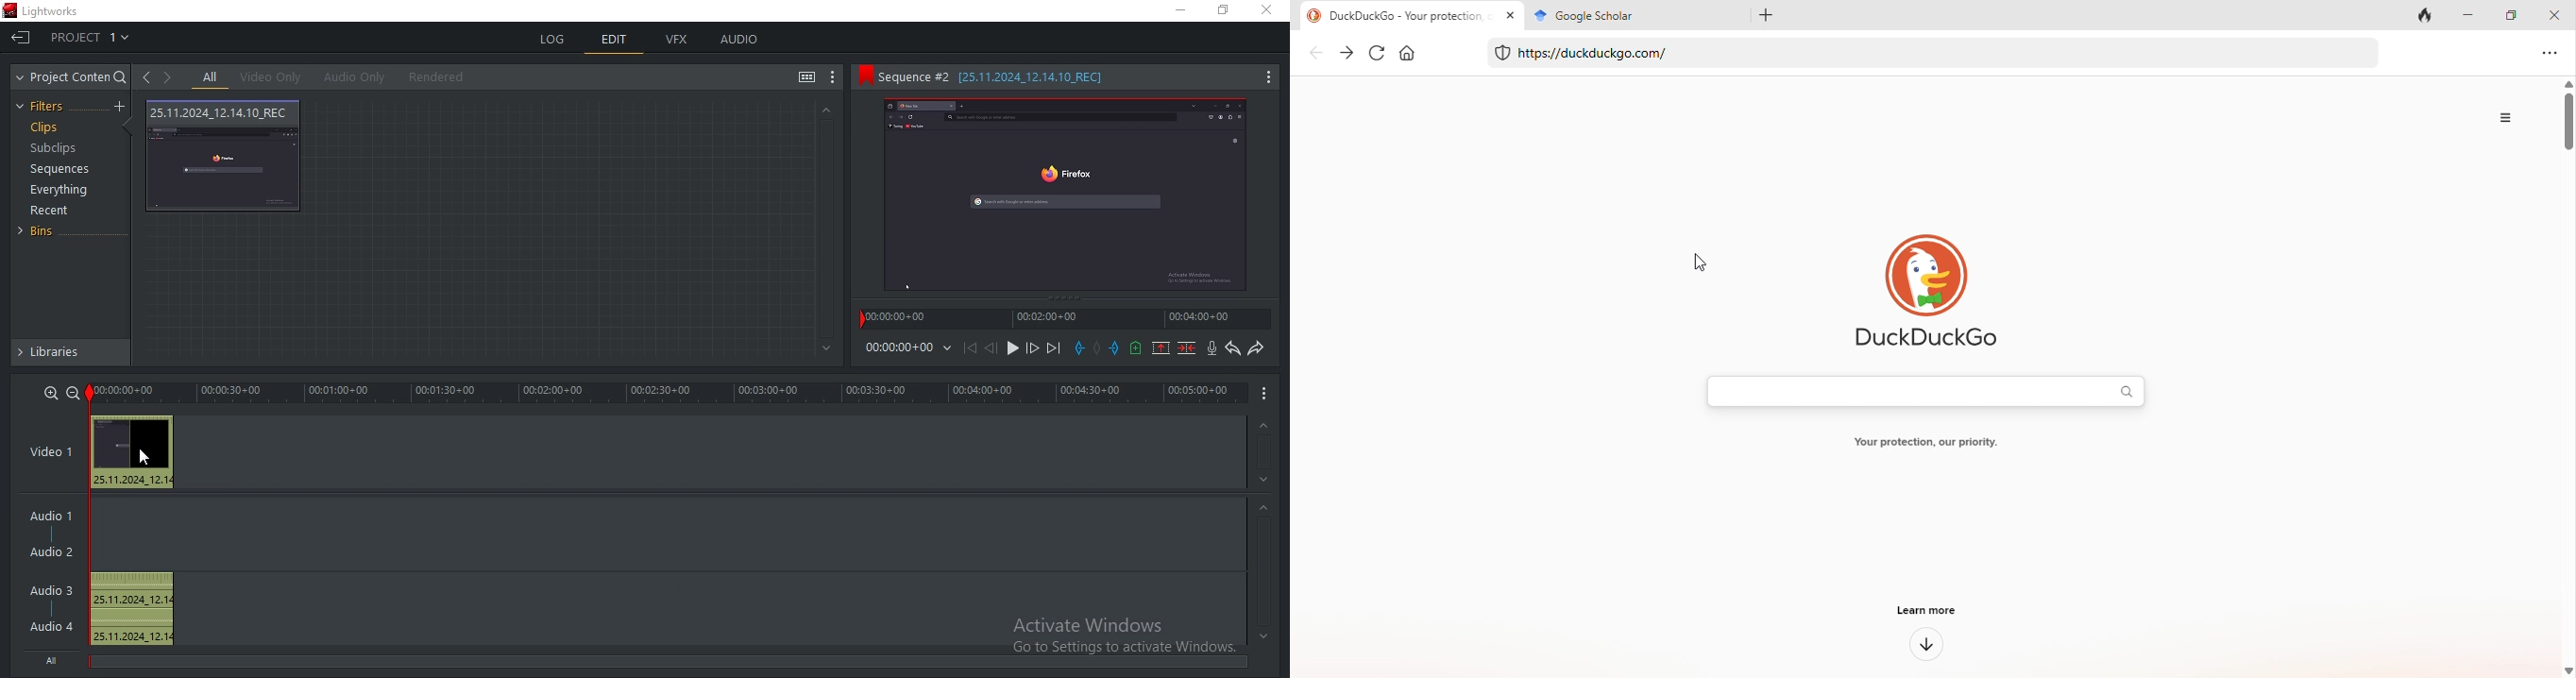  What do you see at coordinates (59, 192) in the screenshot?
I see `everything` at bounding box center [59, 192].